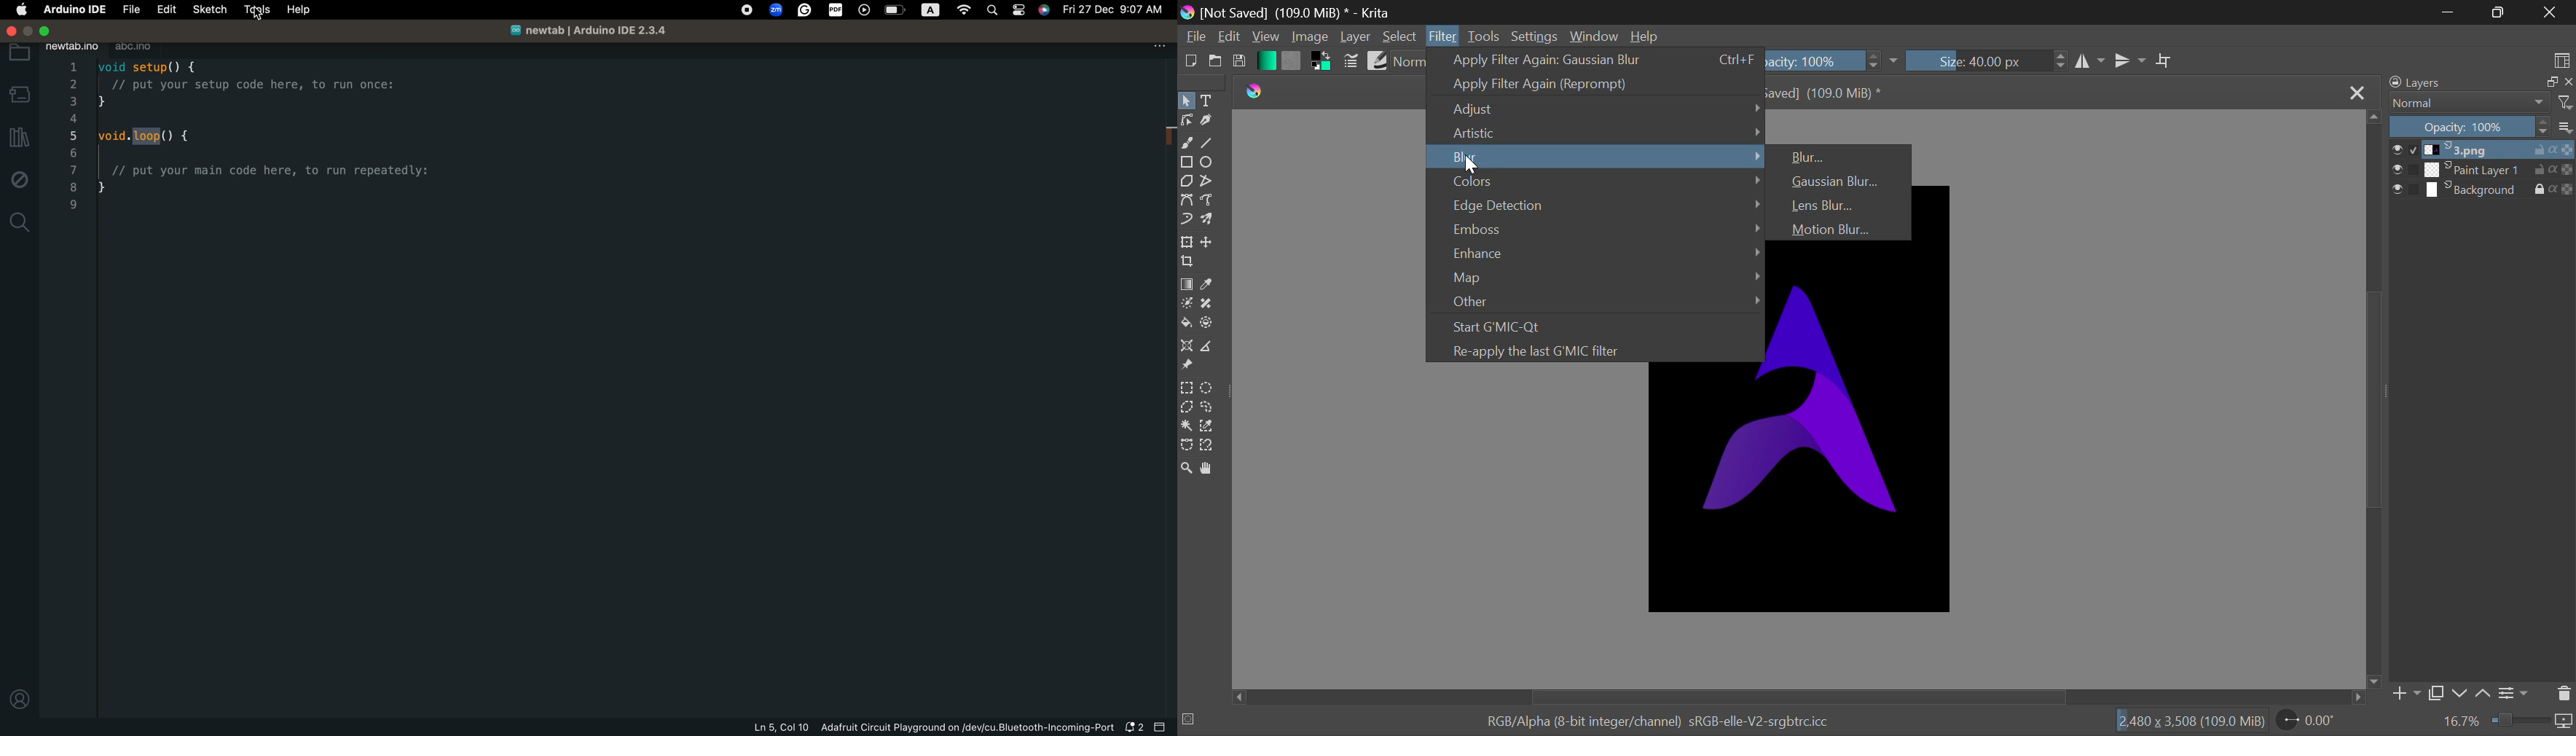 This screenshot has width=2576, height=756. I want to click on Edge Detection, so click(1596, 204).